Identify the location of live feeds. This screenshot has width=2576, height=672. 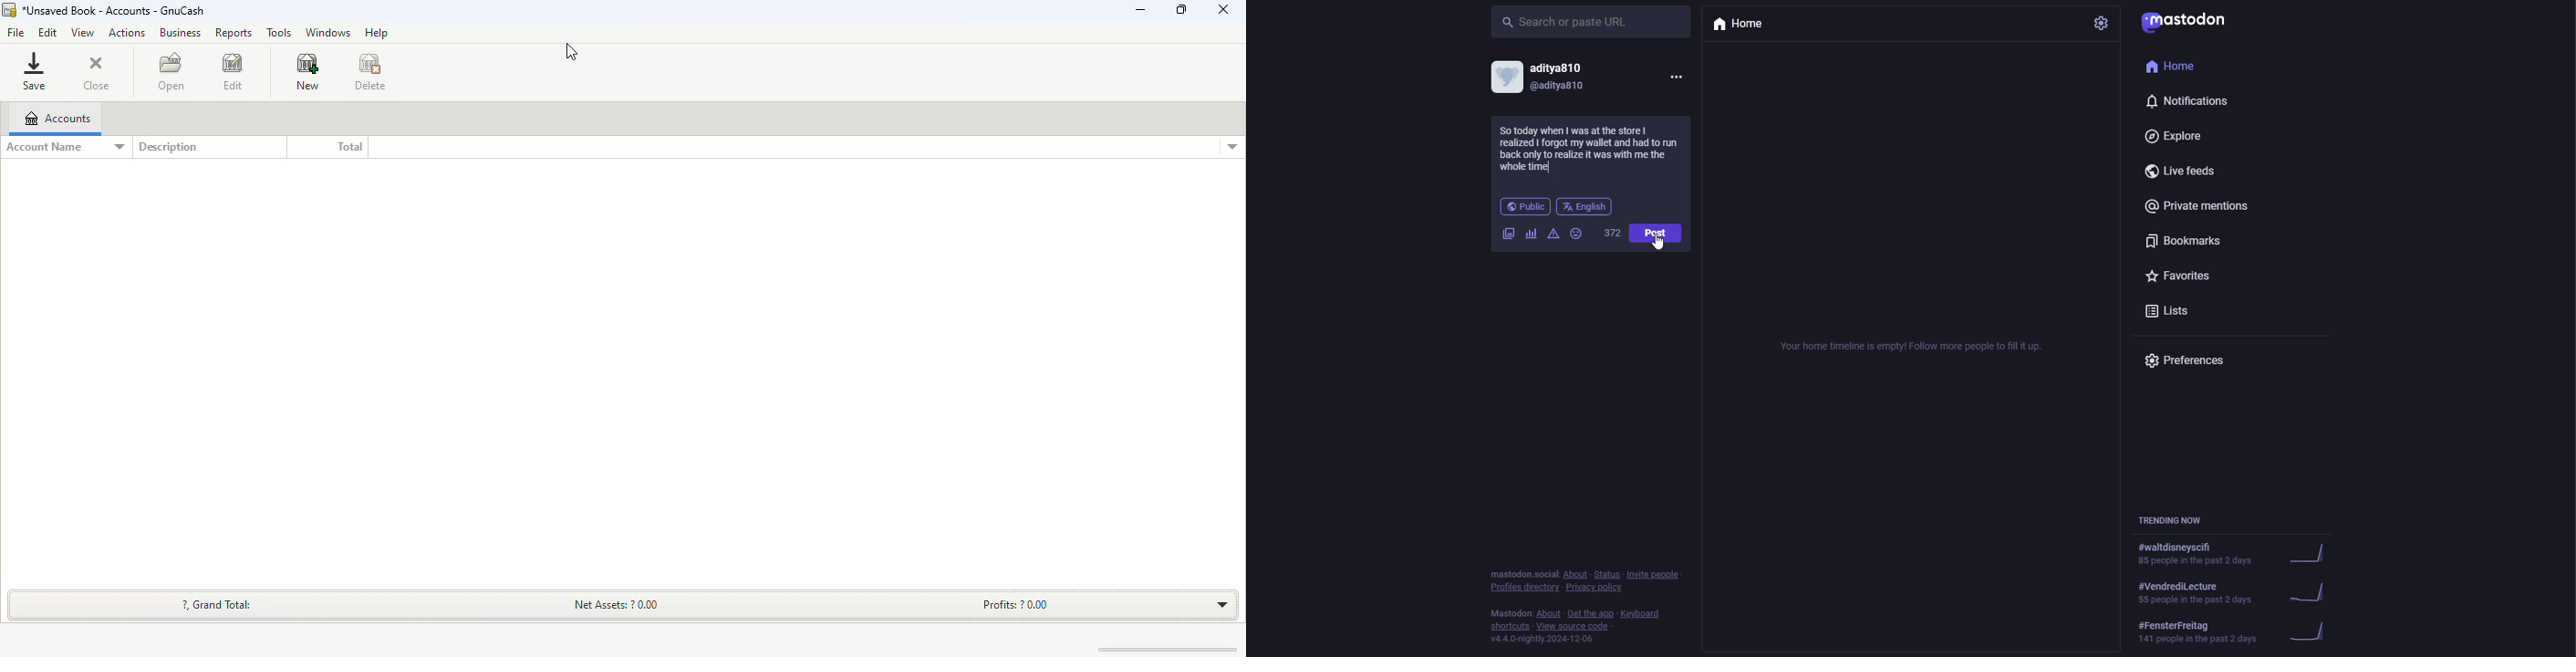
(2183, 173).